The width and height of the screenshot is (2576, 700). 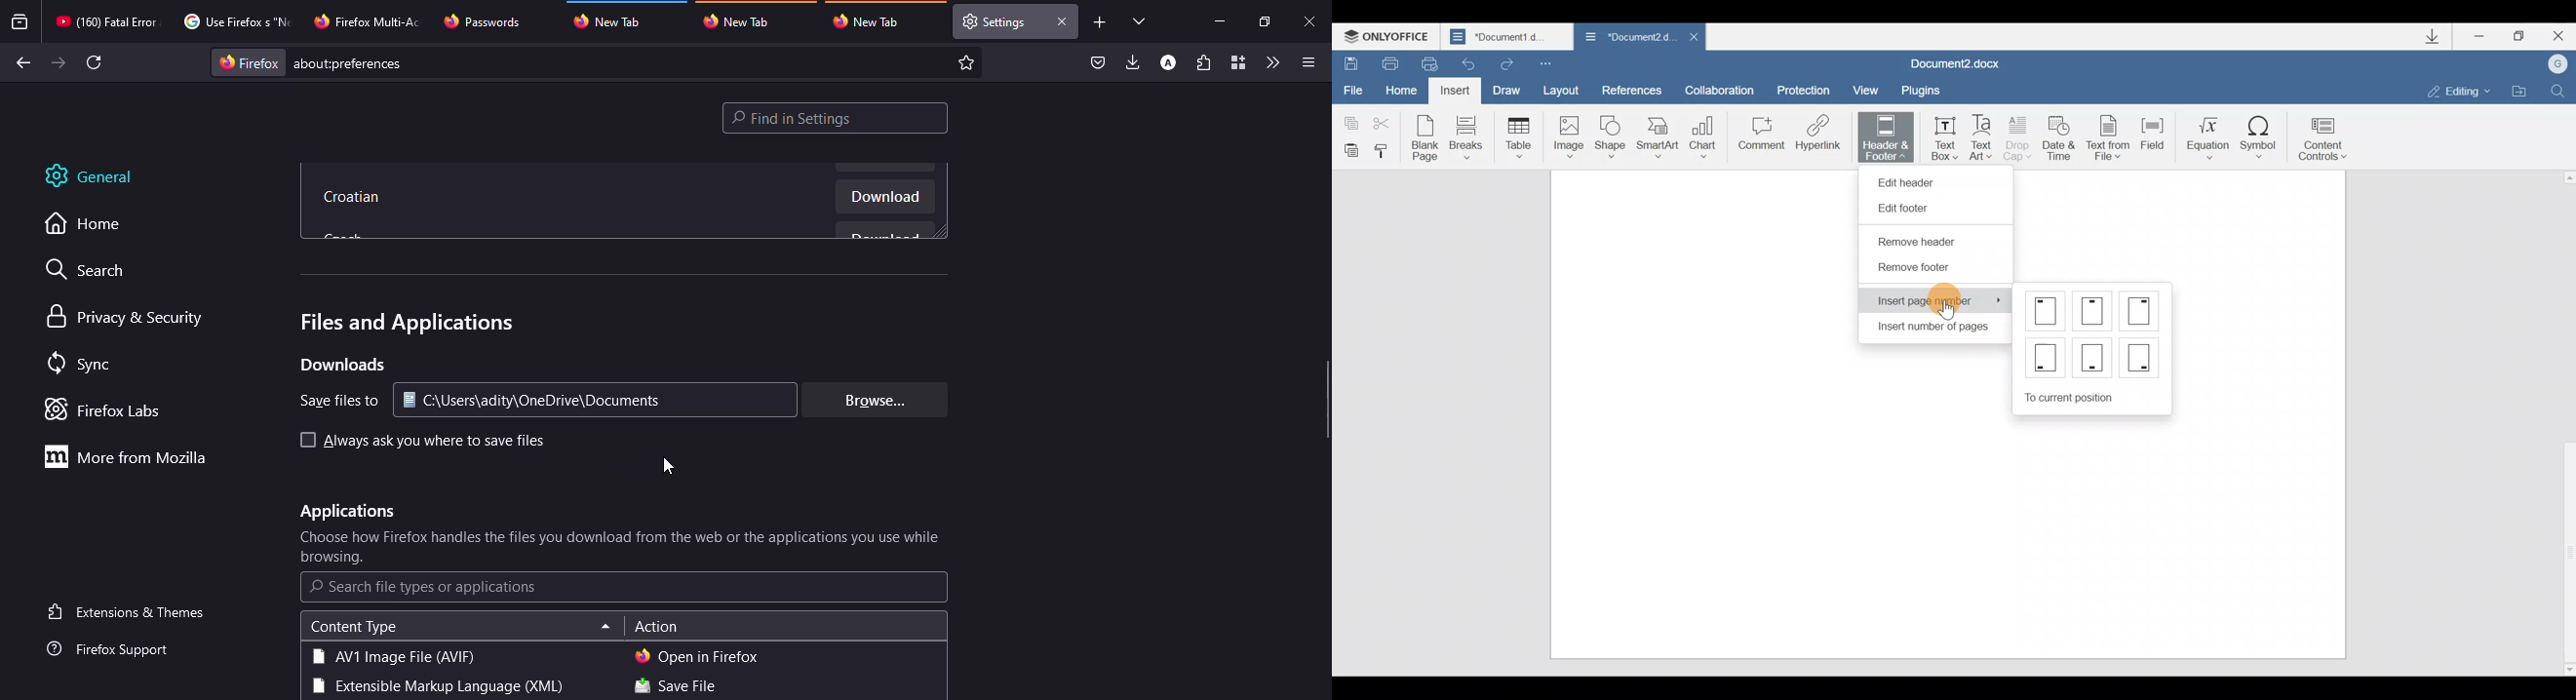 I want to click on close, so click(x=1311, y=22).